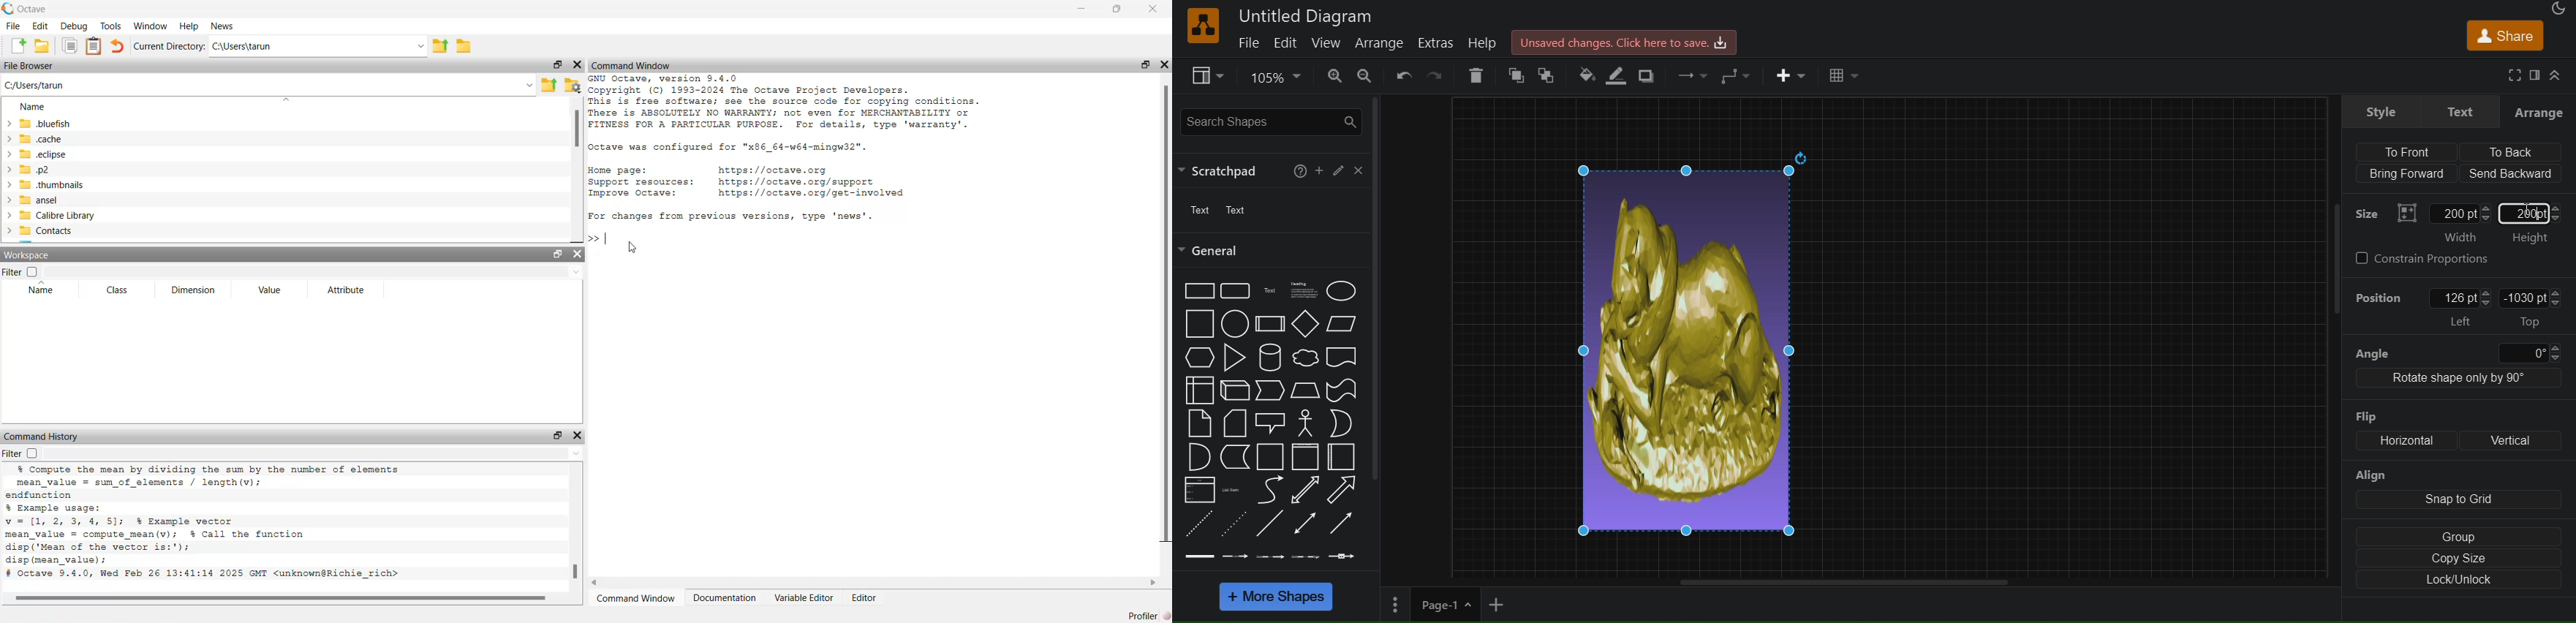  I want to click on help, so click(1298, 170).